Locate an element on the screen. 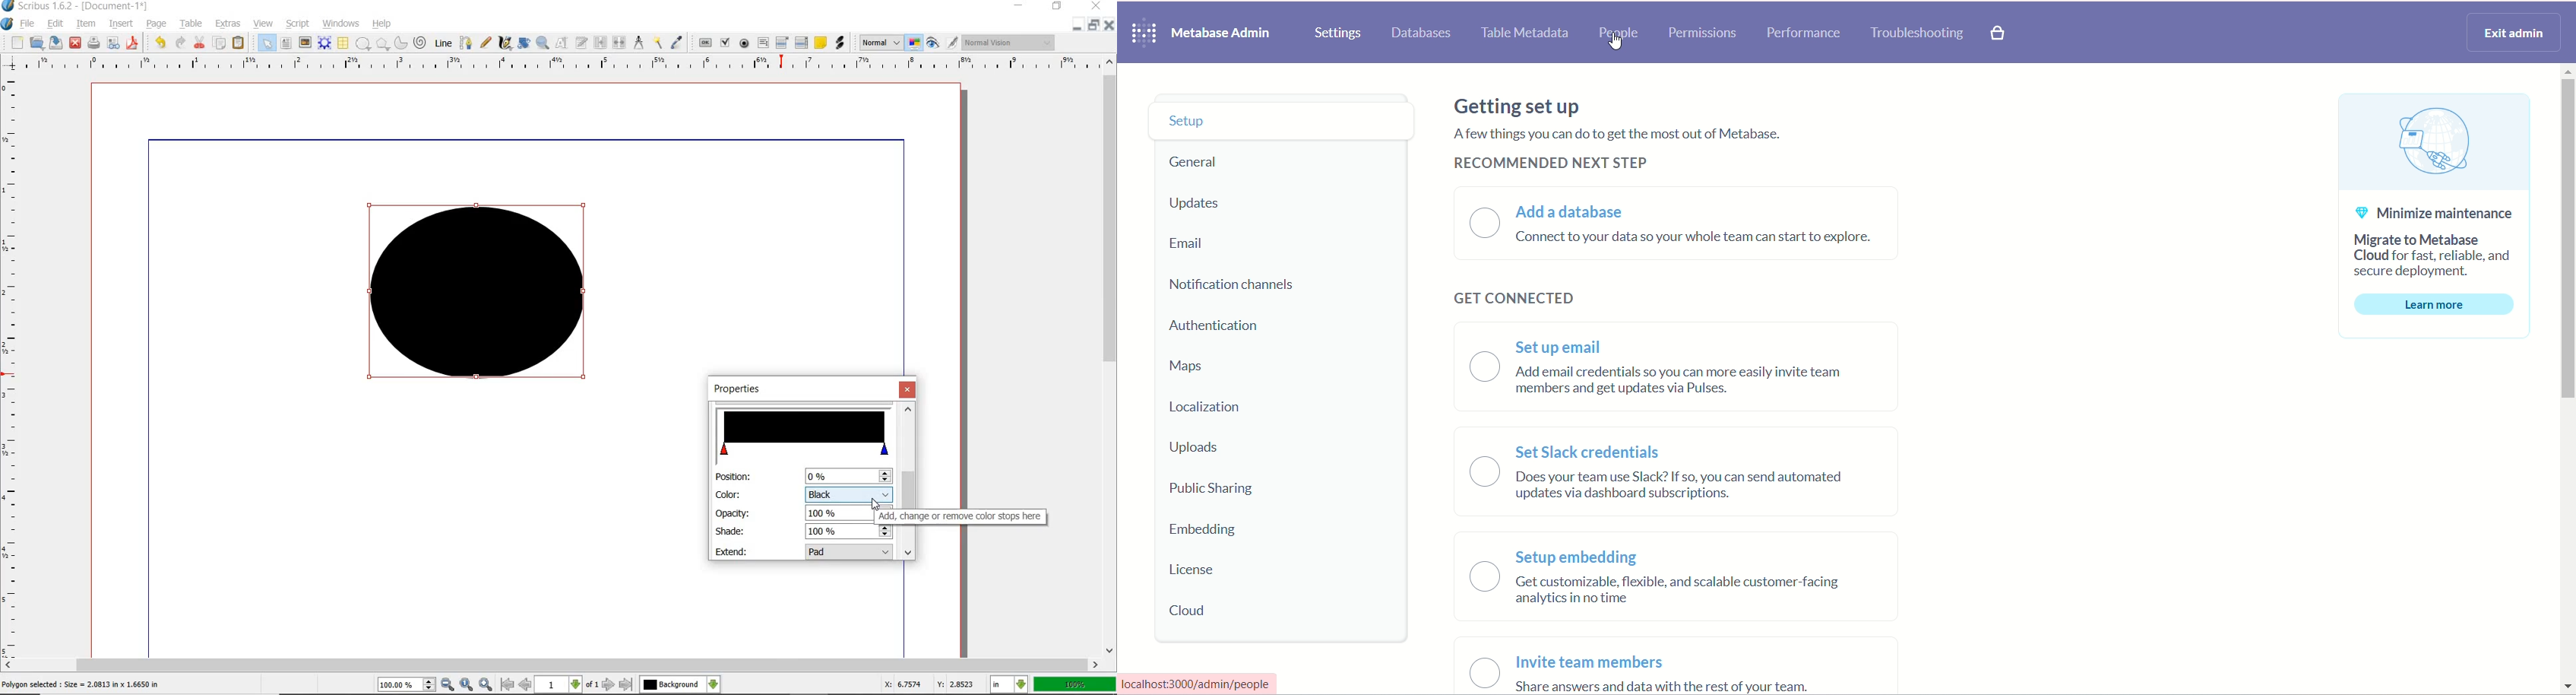  last is located at coordinates (625, 685).